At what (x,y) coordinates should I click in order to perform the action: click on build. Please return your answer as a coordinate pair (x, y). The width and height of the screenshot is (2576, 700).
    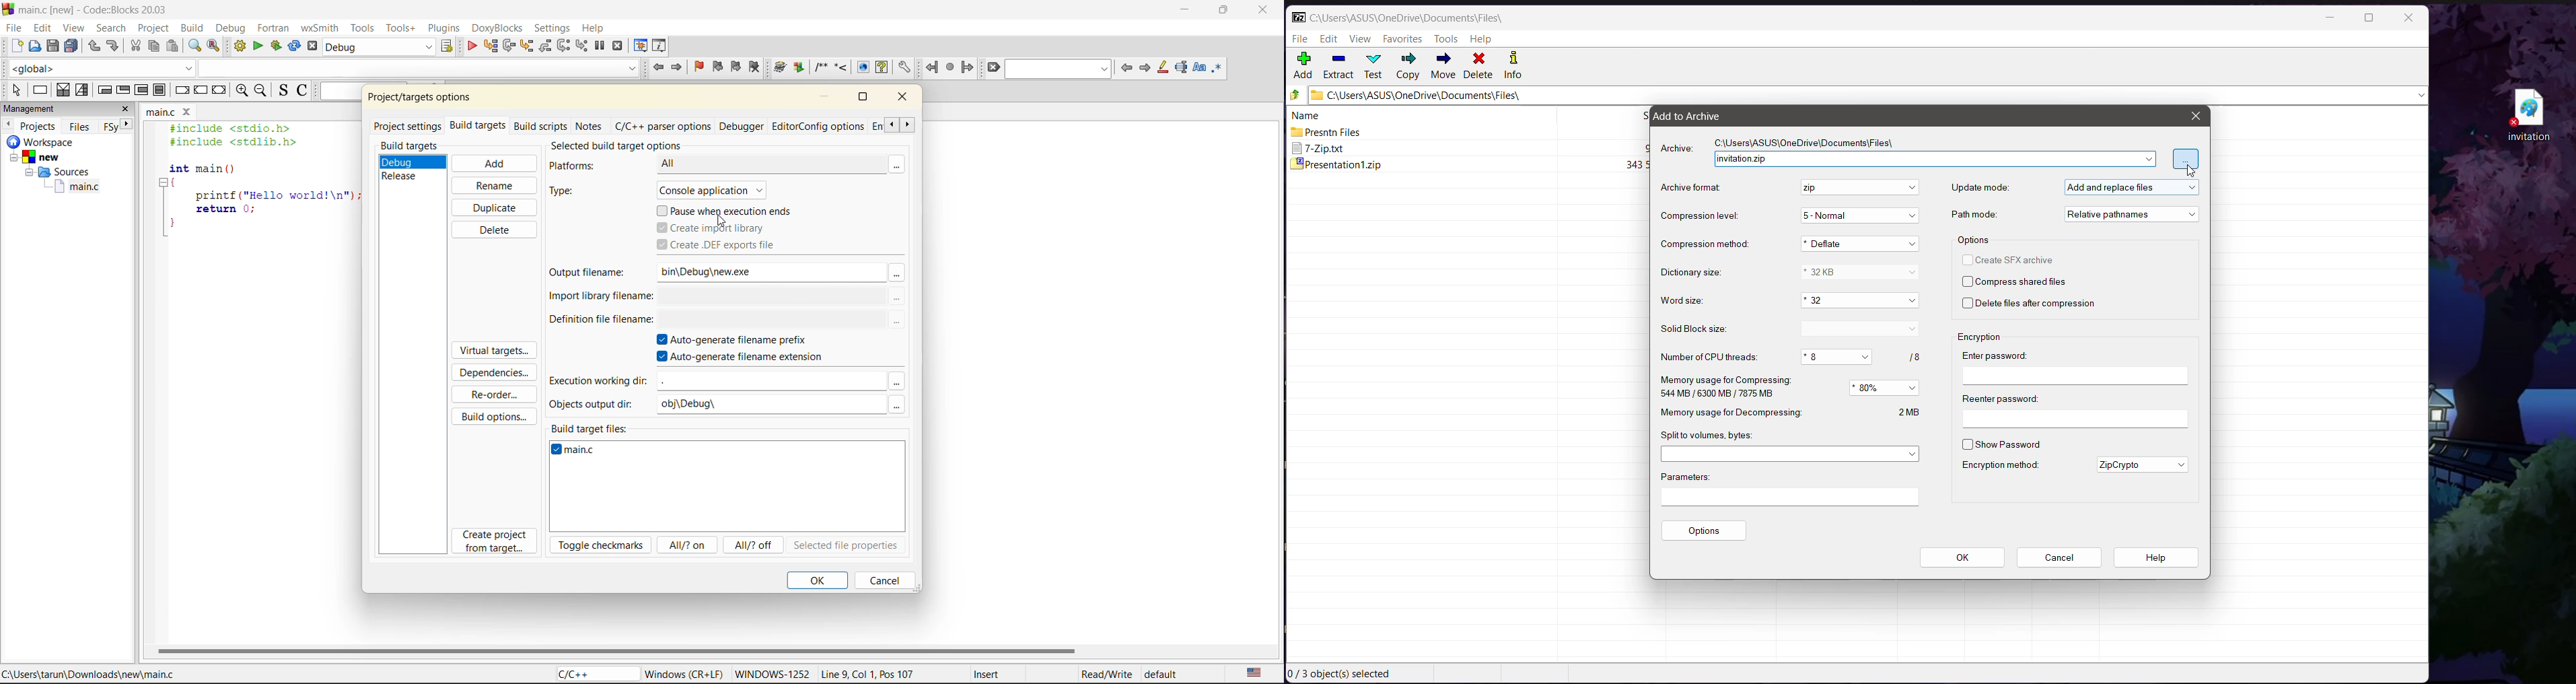
    Looking at the image, I should click on (192, 28).